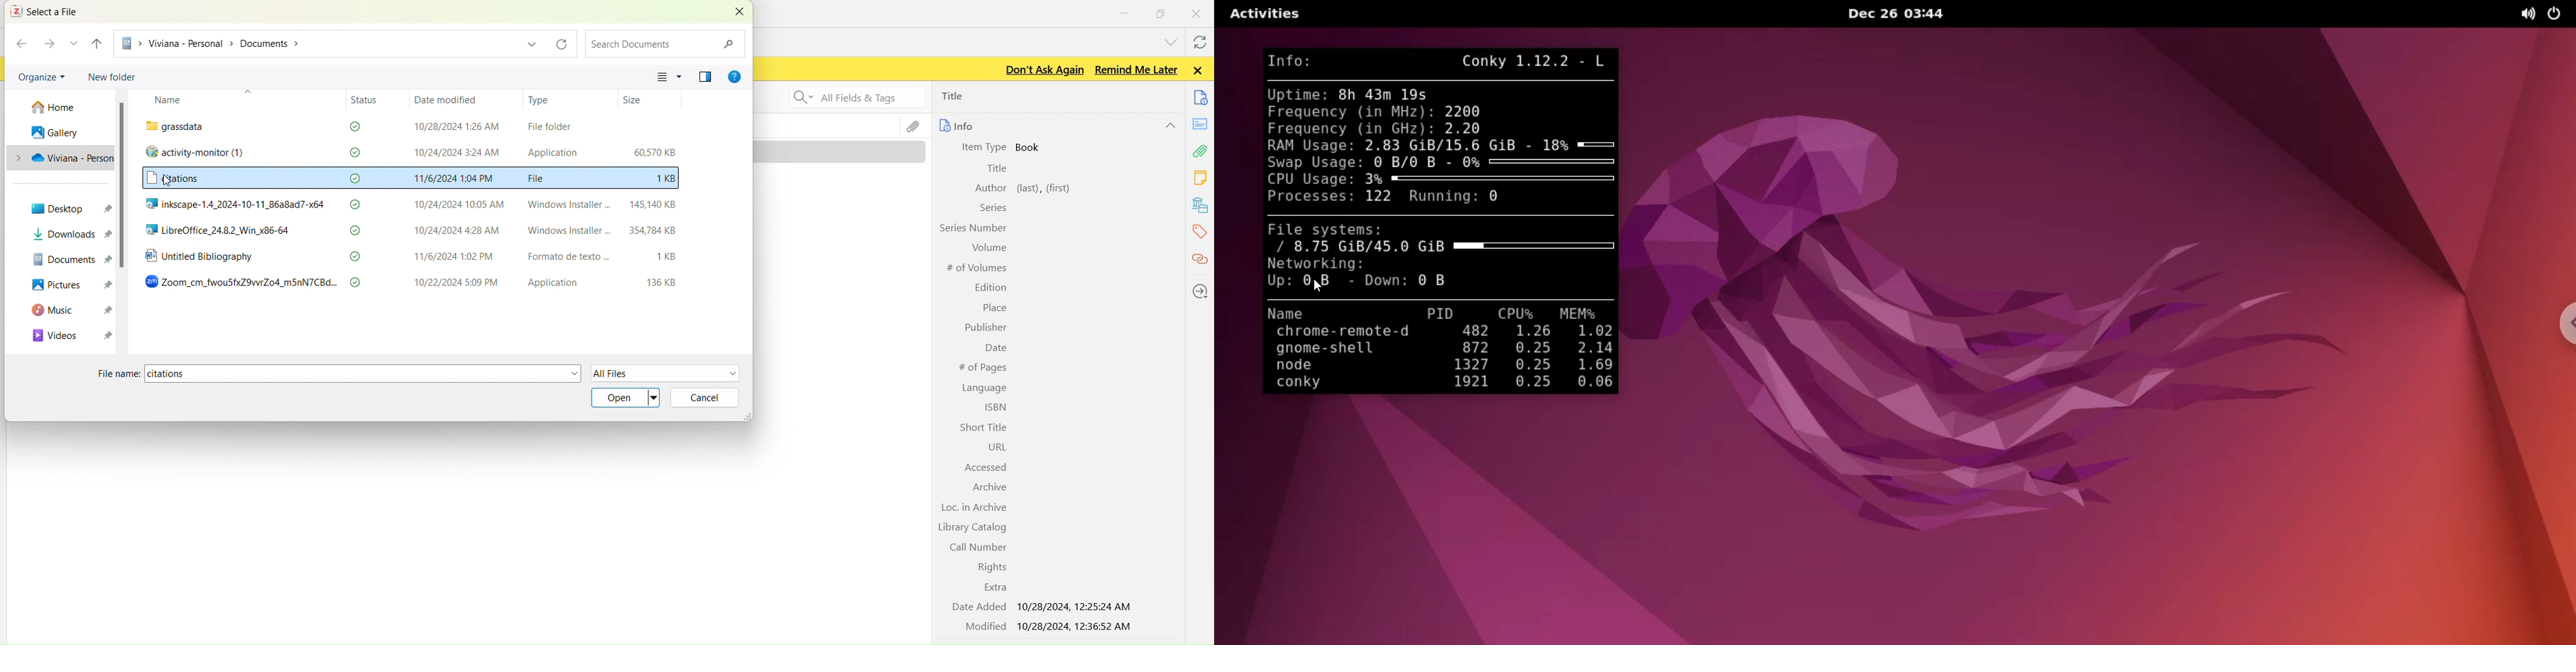 Image resolution: width=2576 pixels, height=672 pixels. Describe the element at coordinates (1079, 606) in the screenshot. I see `10/28/2024, 12:25:24 AM` at that location.